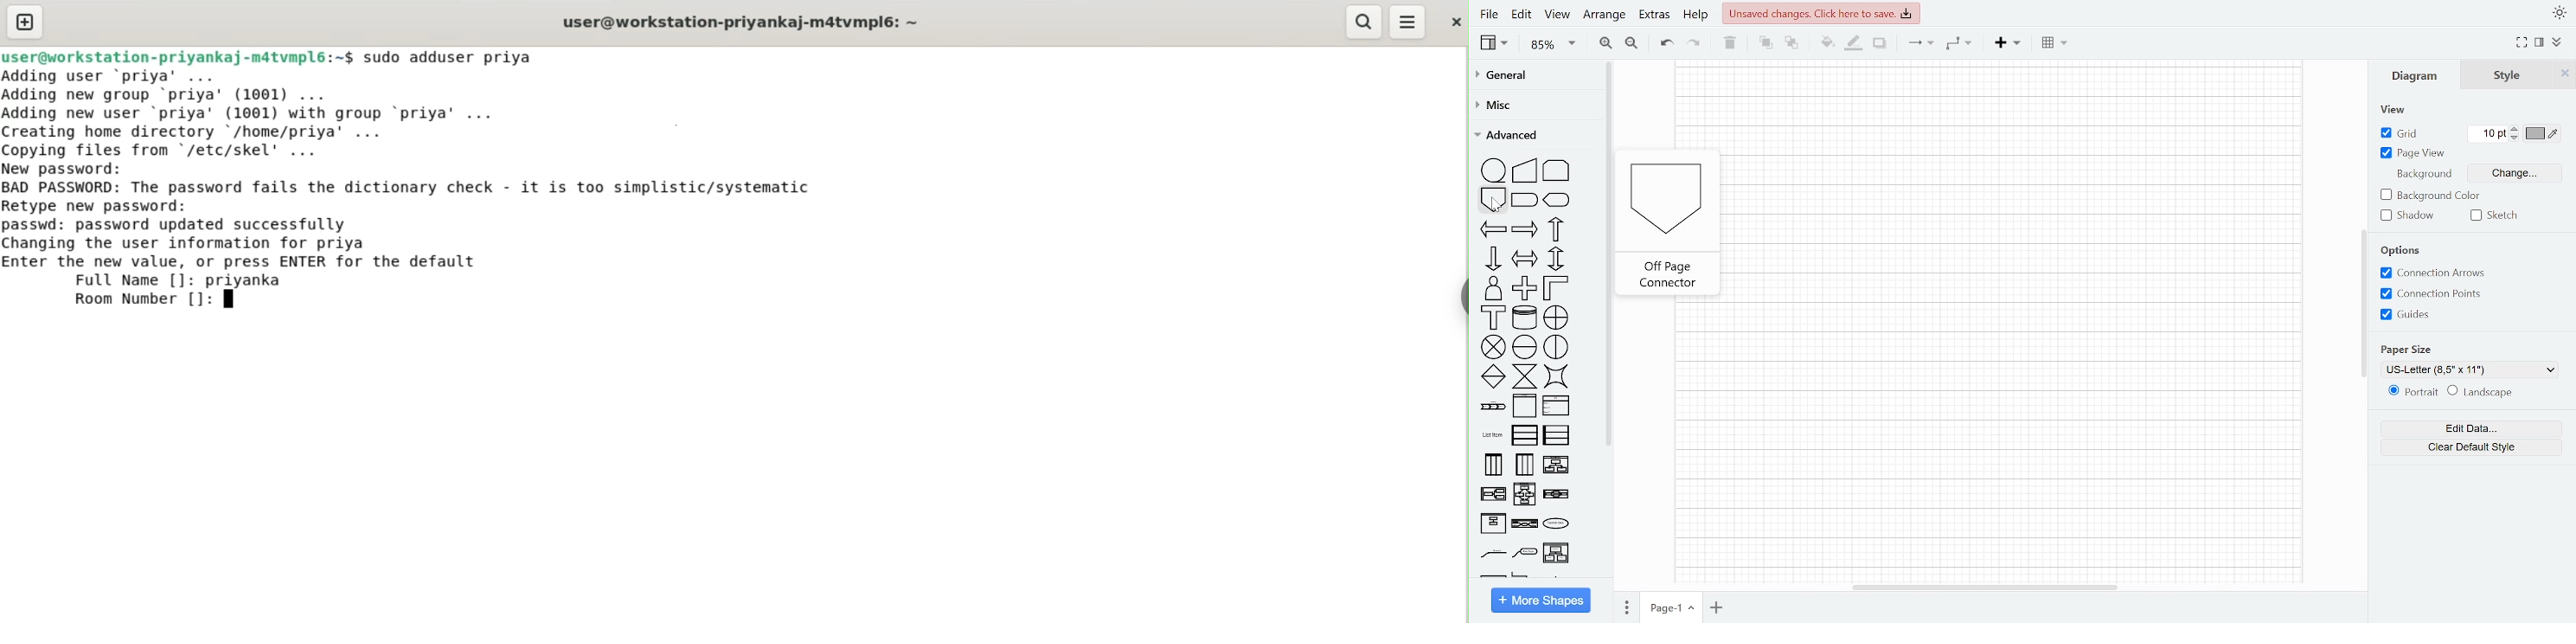  Describe the element at coordinates (1605, 43) in the screenshot. I see `Zoom in` at that location.